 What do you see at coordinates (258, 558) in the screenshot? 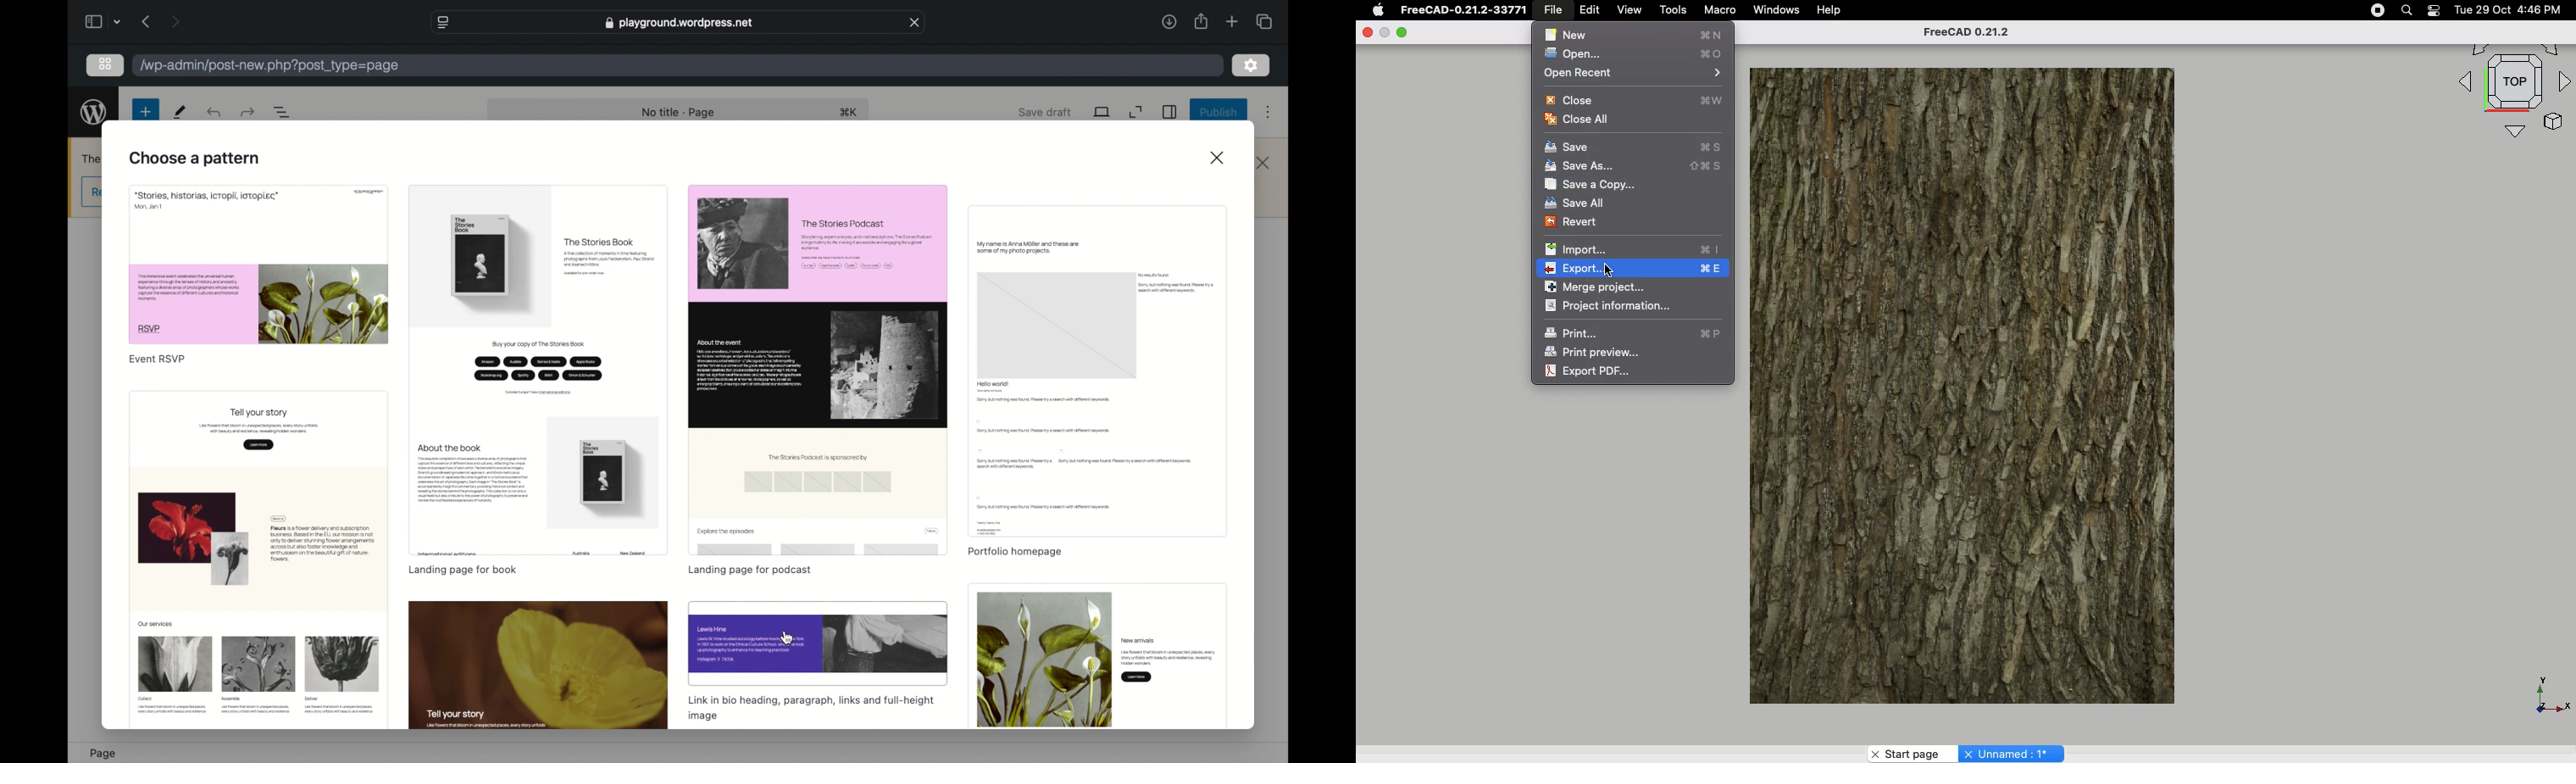
I see `preview` at bounding box center [258, 558].